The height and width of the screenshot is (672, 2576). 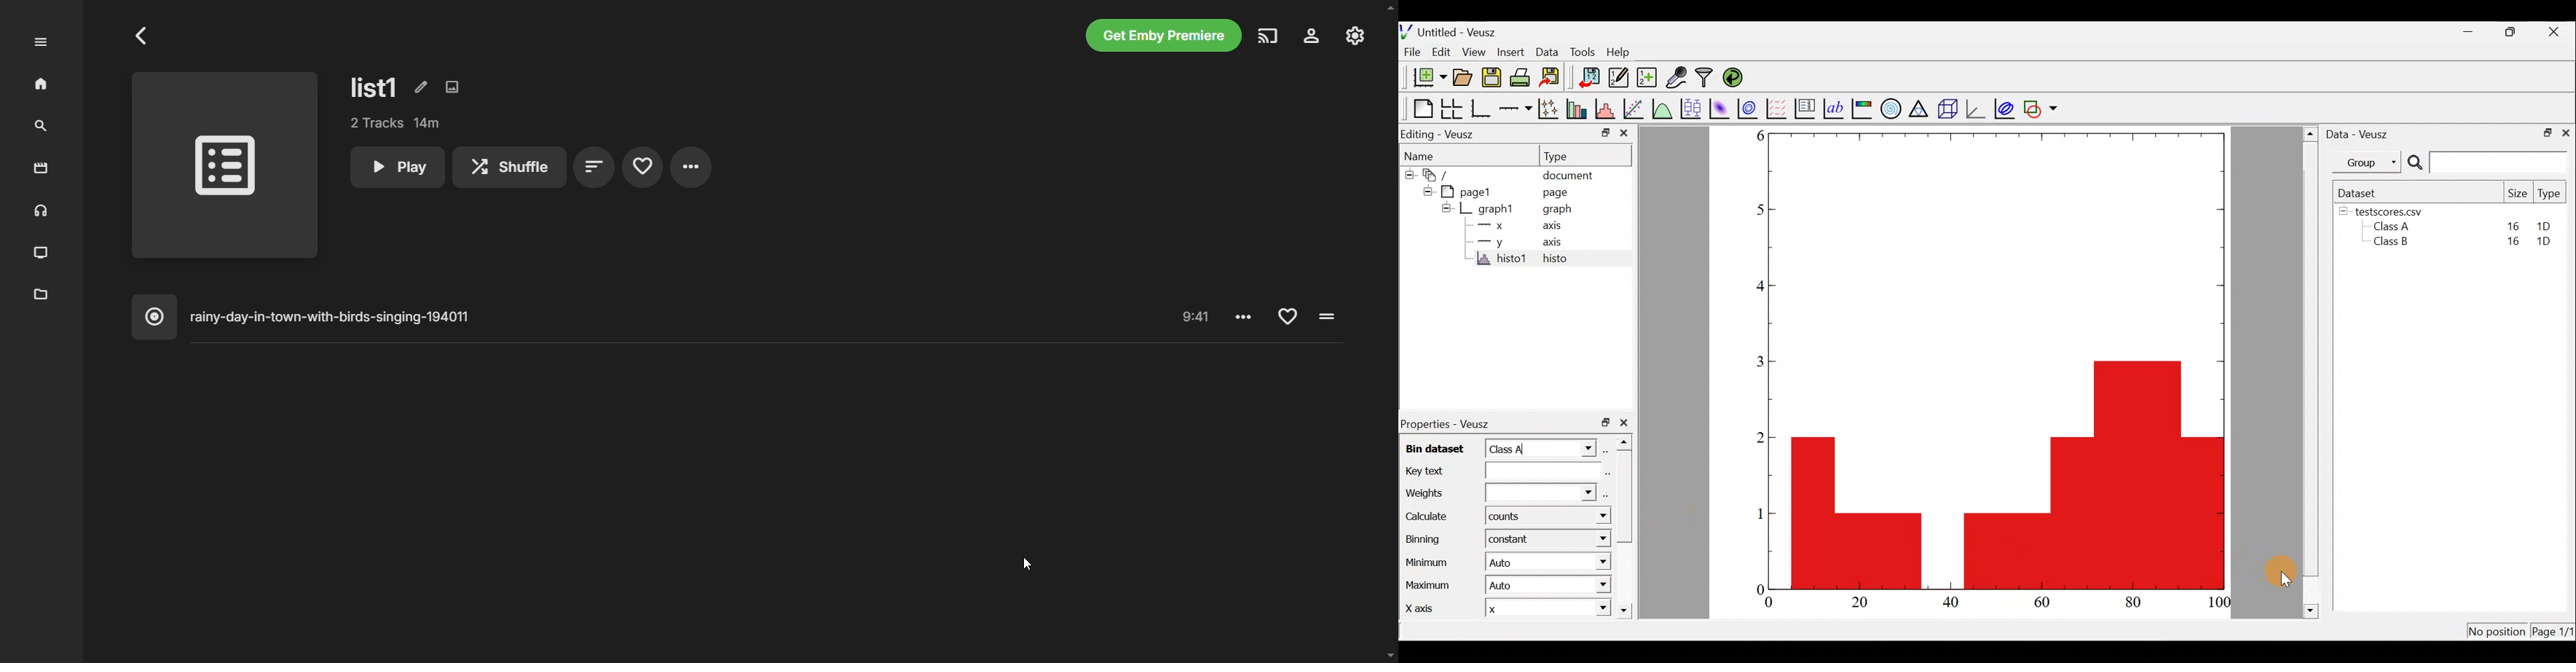 What do you see at coordinates (2550, 194) in the screenshot?
I see `Type` at bounding box center [2550, 194].